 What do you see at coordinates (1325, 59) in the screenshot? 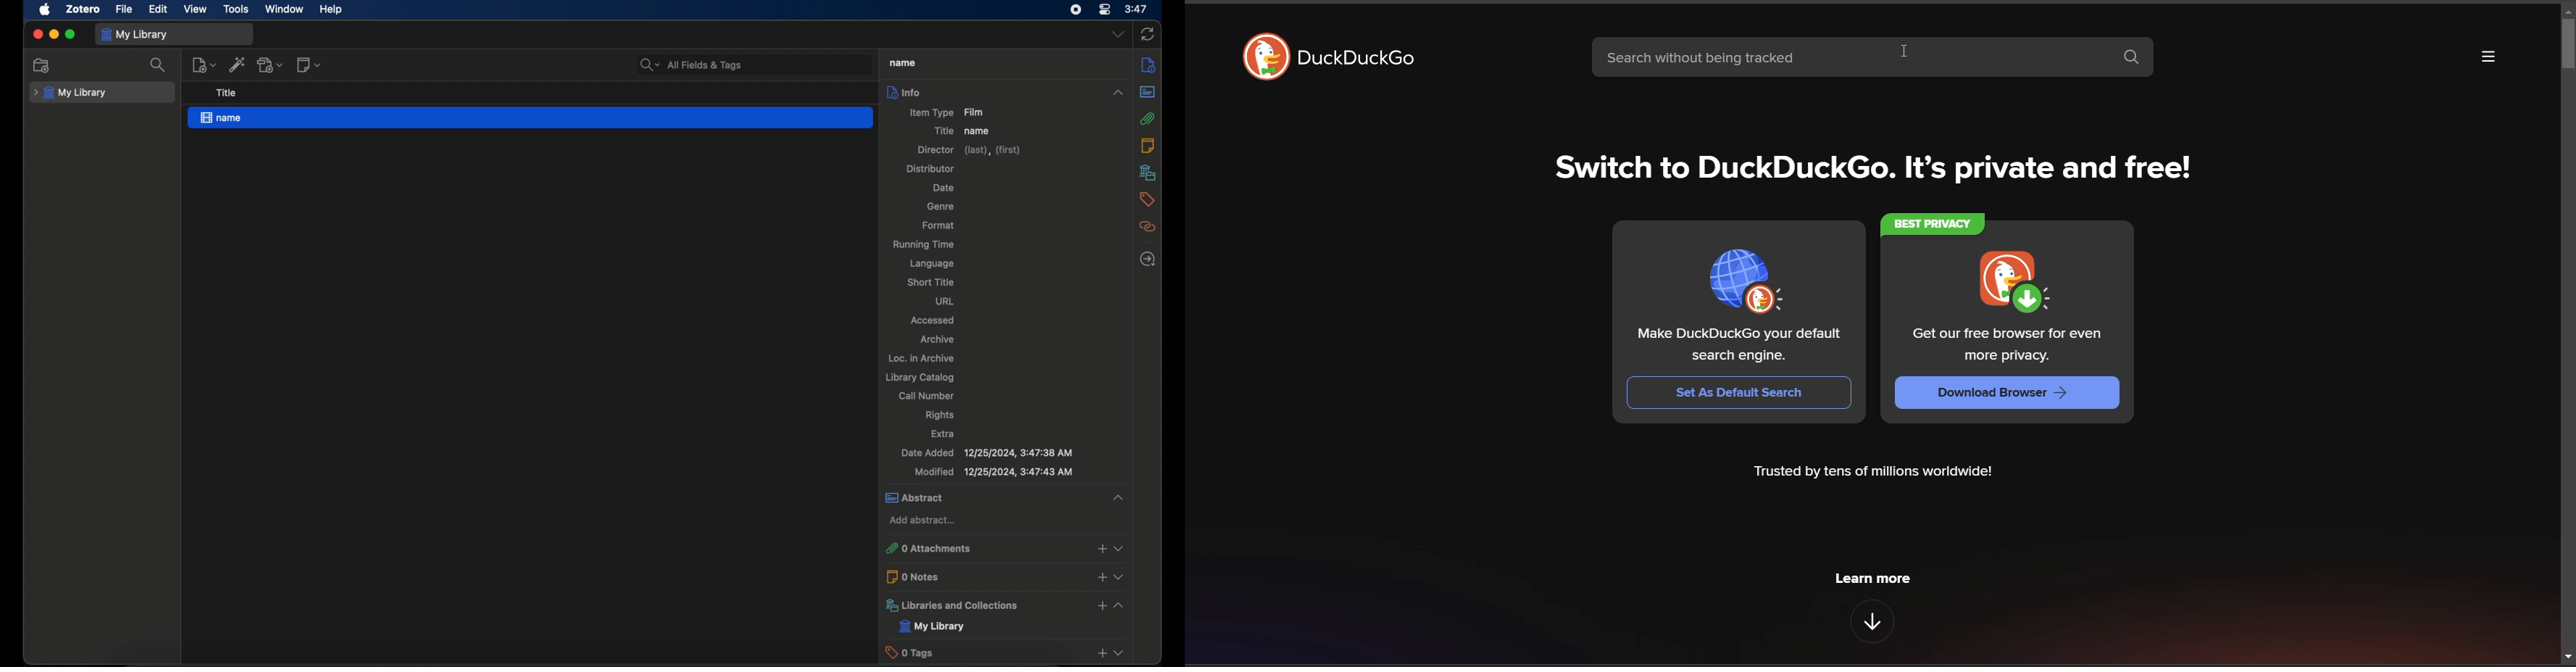
I see `logo and title` at bounding box center [1325, 59].